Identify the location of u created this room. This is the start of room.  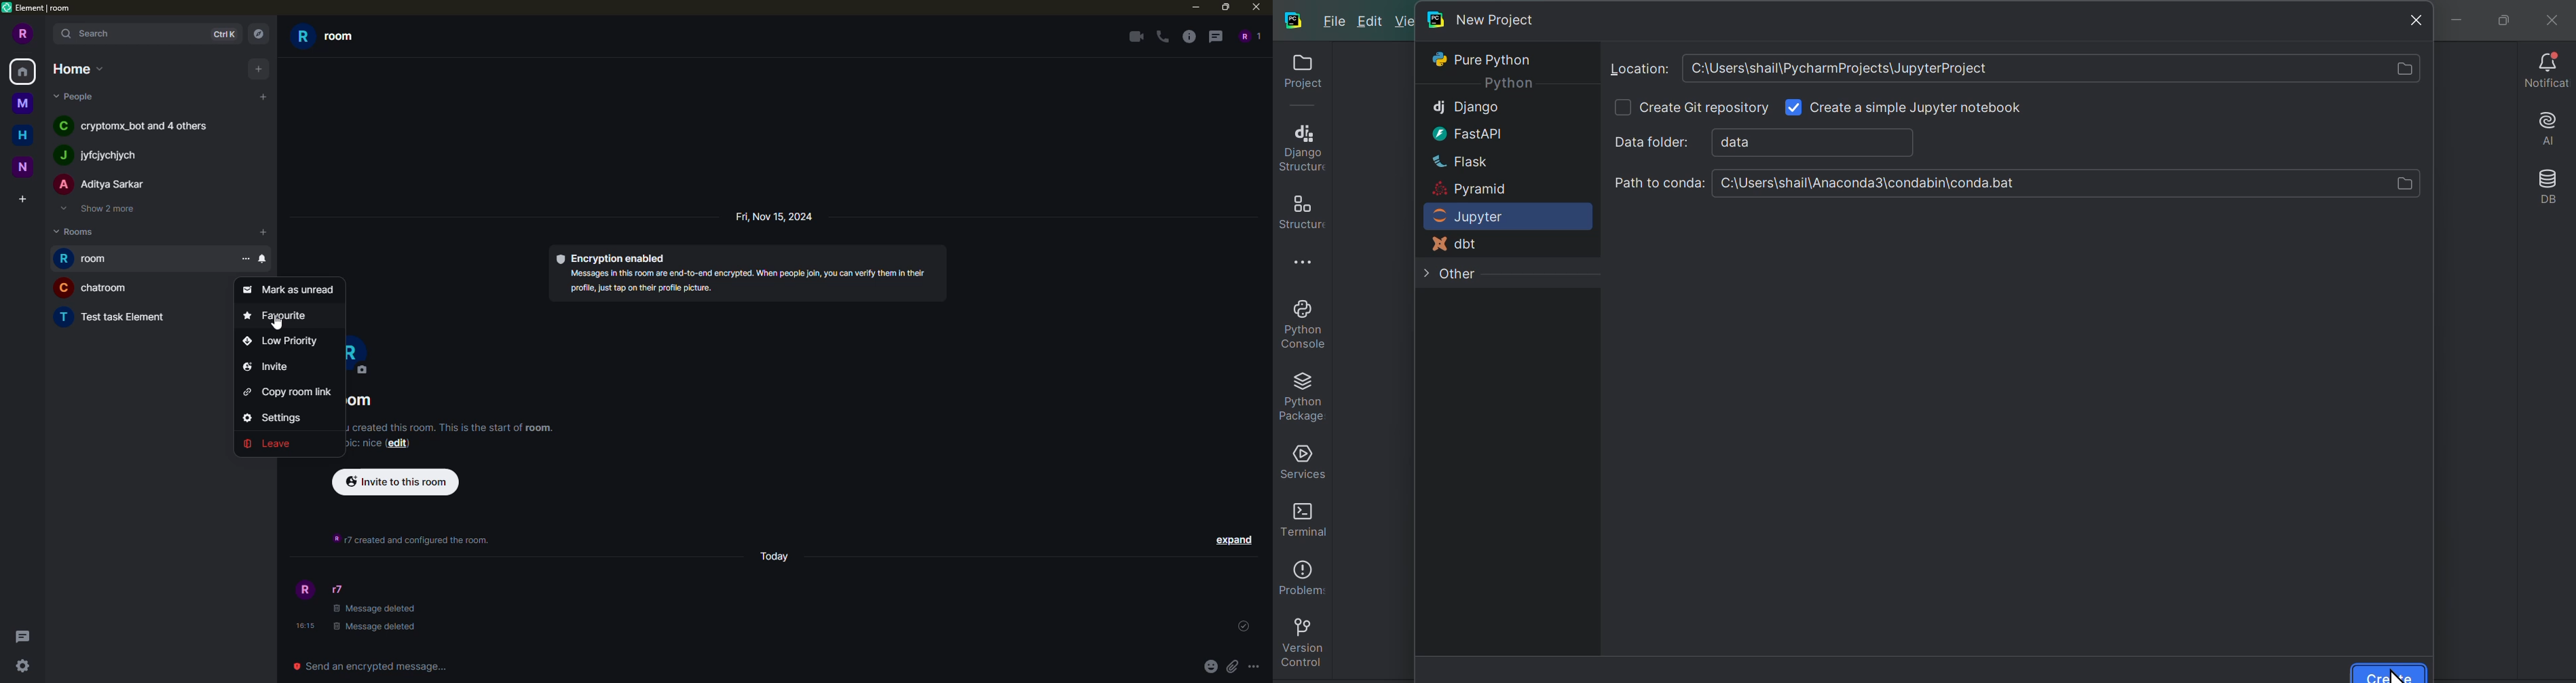
(446, 429).